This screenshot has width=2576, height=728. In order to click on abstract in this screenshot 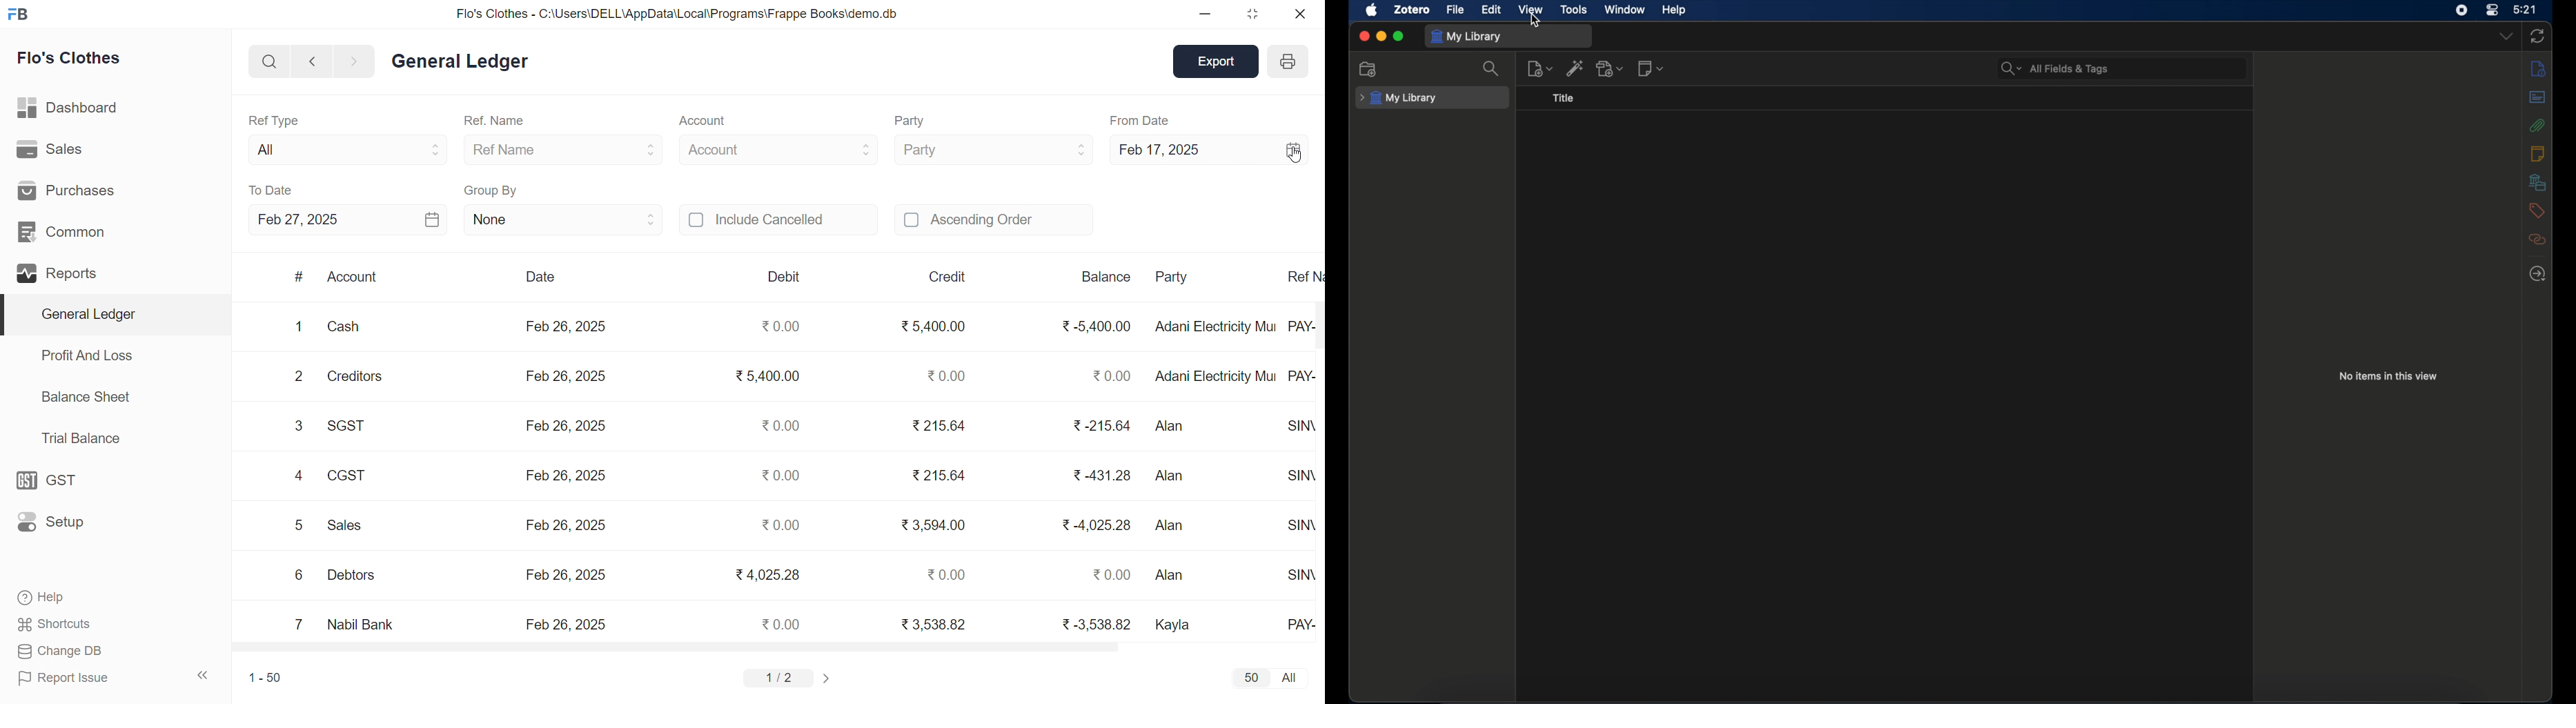, I will do `click(2536, 96)`.